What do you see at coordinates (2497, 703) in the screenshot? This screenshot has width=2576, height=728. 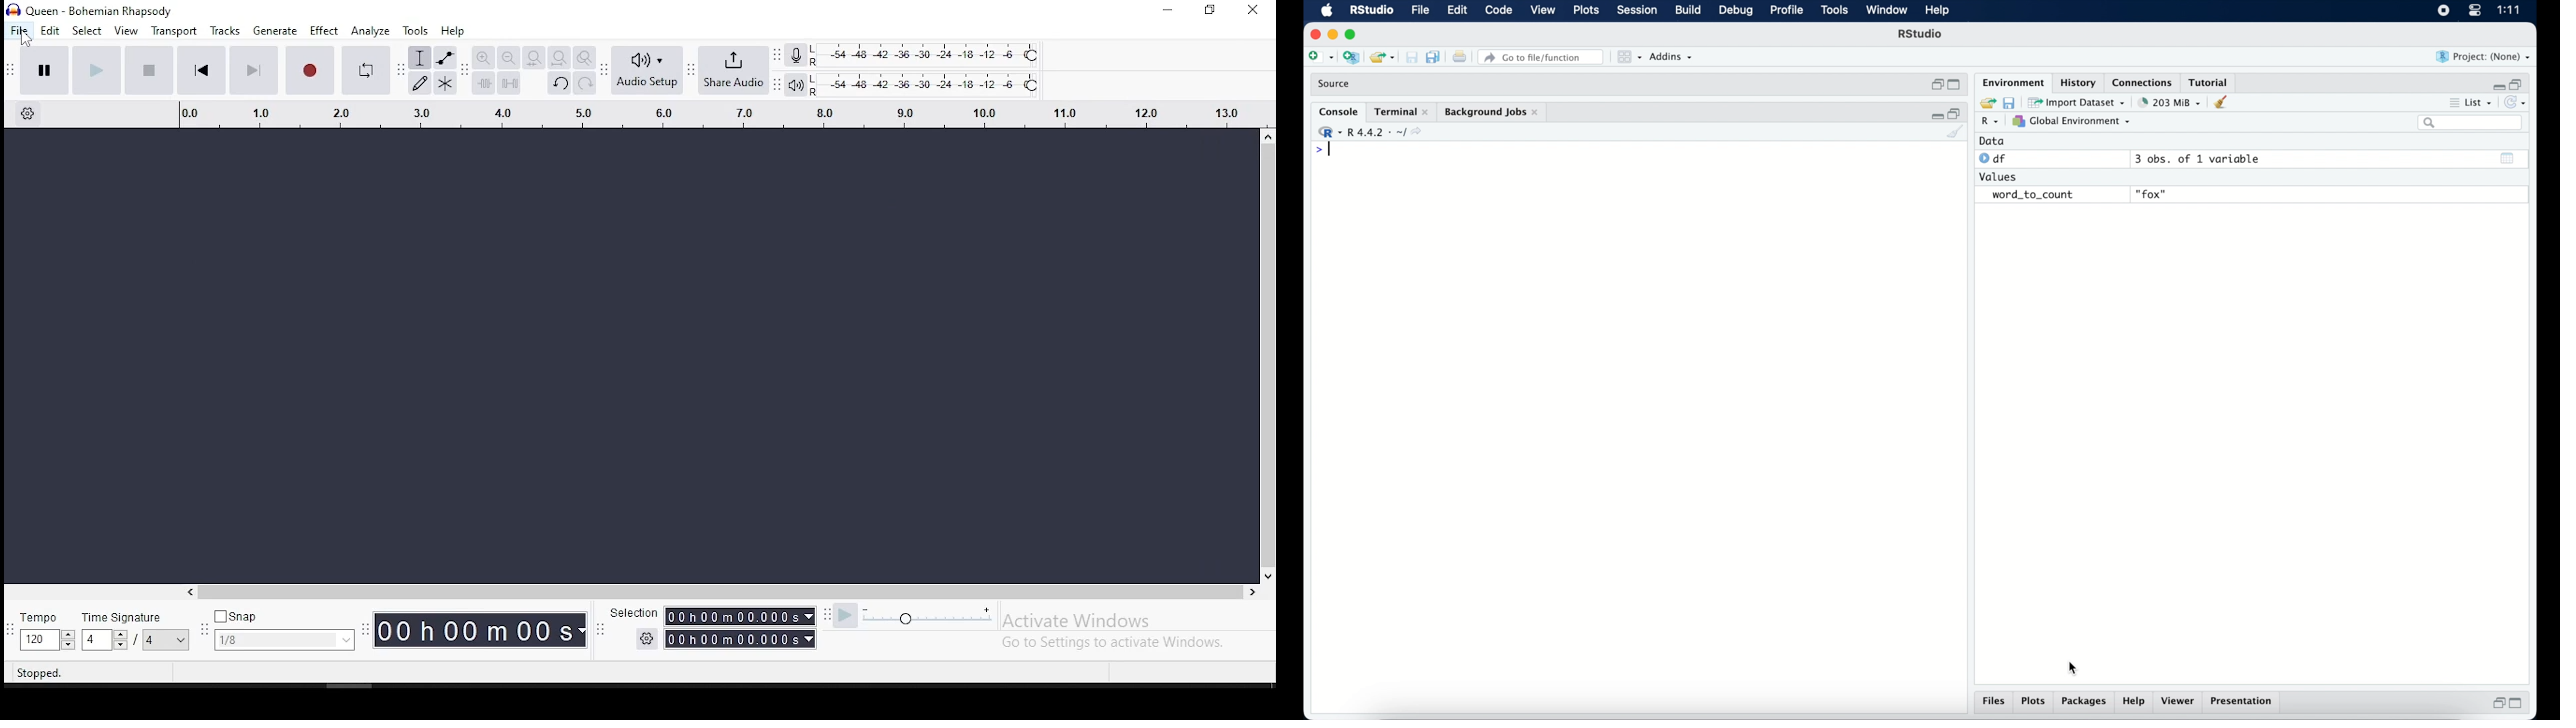 I see `restore down` at bounding box center [2497, 703].